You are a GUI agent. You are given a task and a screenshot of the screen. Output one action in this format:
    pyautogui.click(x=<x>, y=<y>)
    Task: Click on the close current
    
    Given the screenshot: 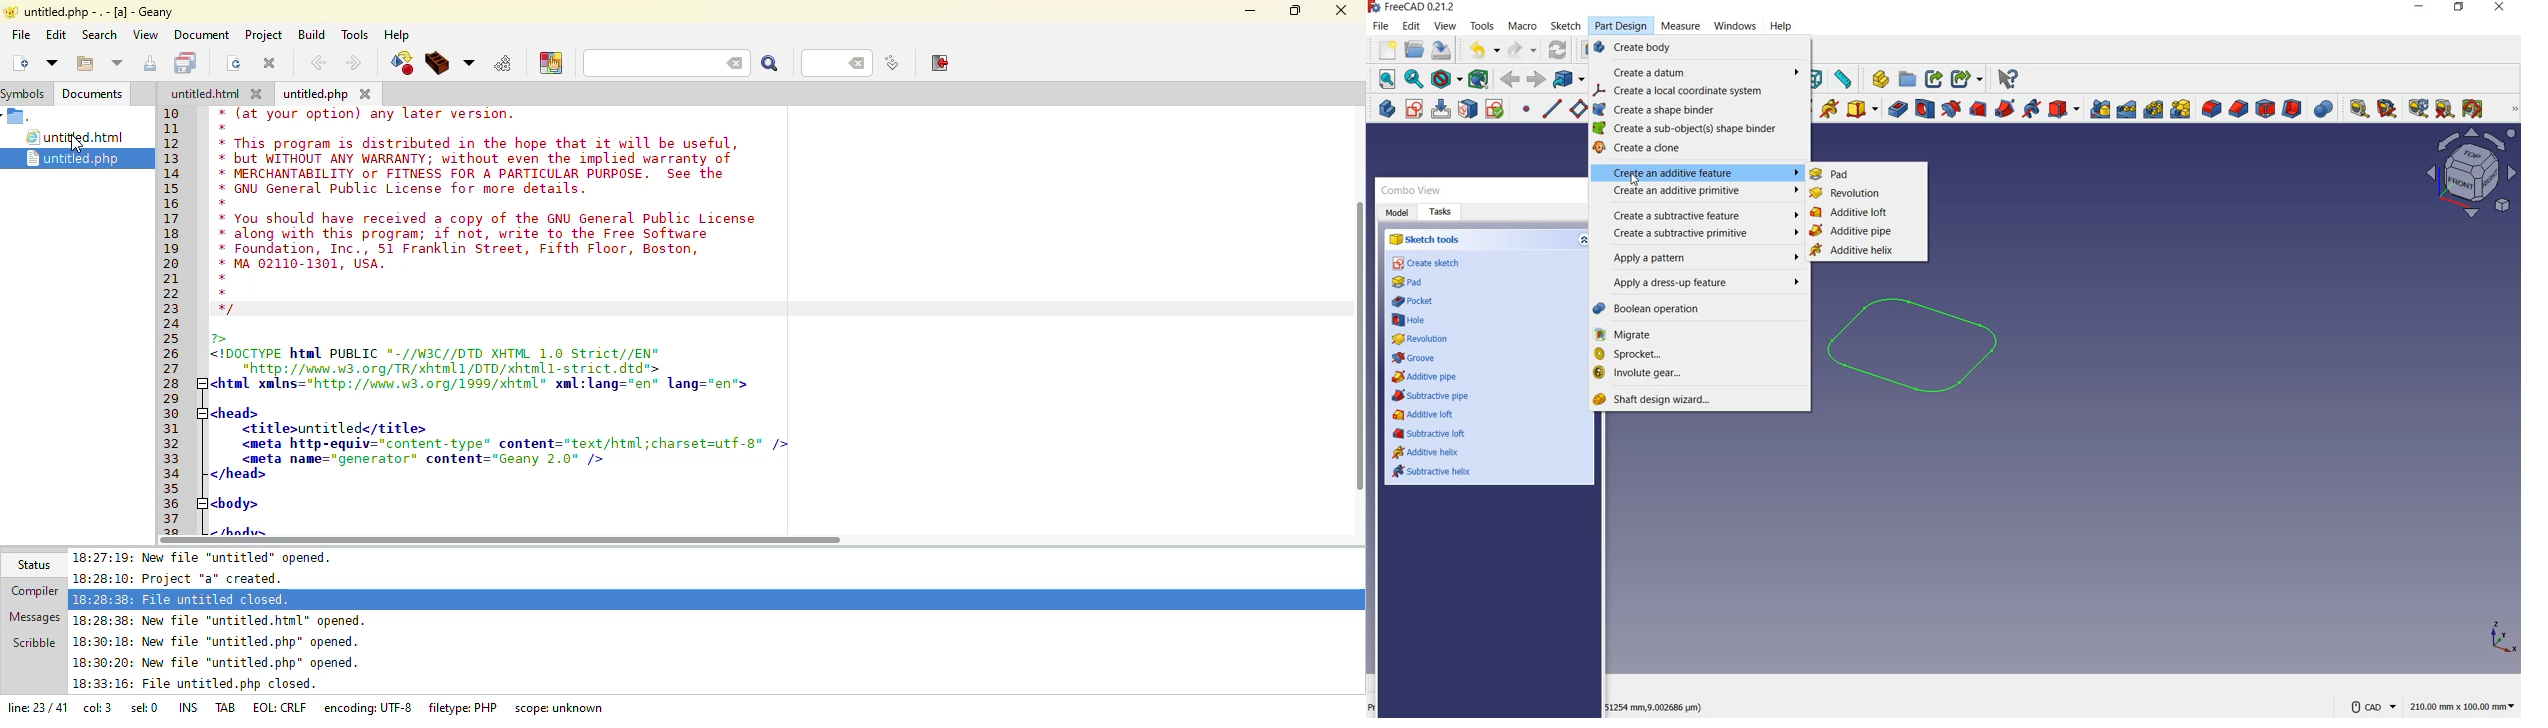 What is the action you would take?
    pyautogui.click(x=269, y=63)
    